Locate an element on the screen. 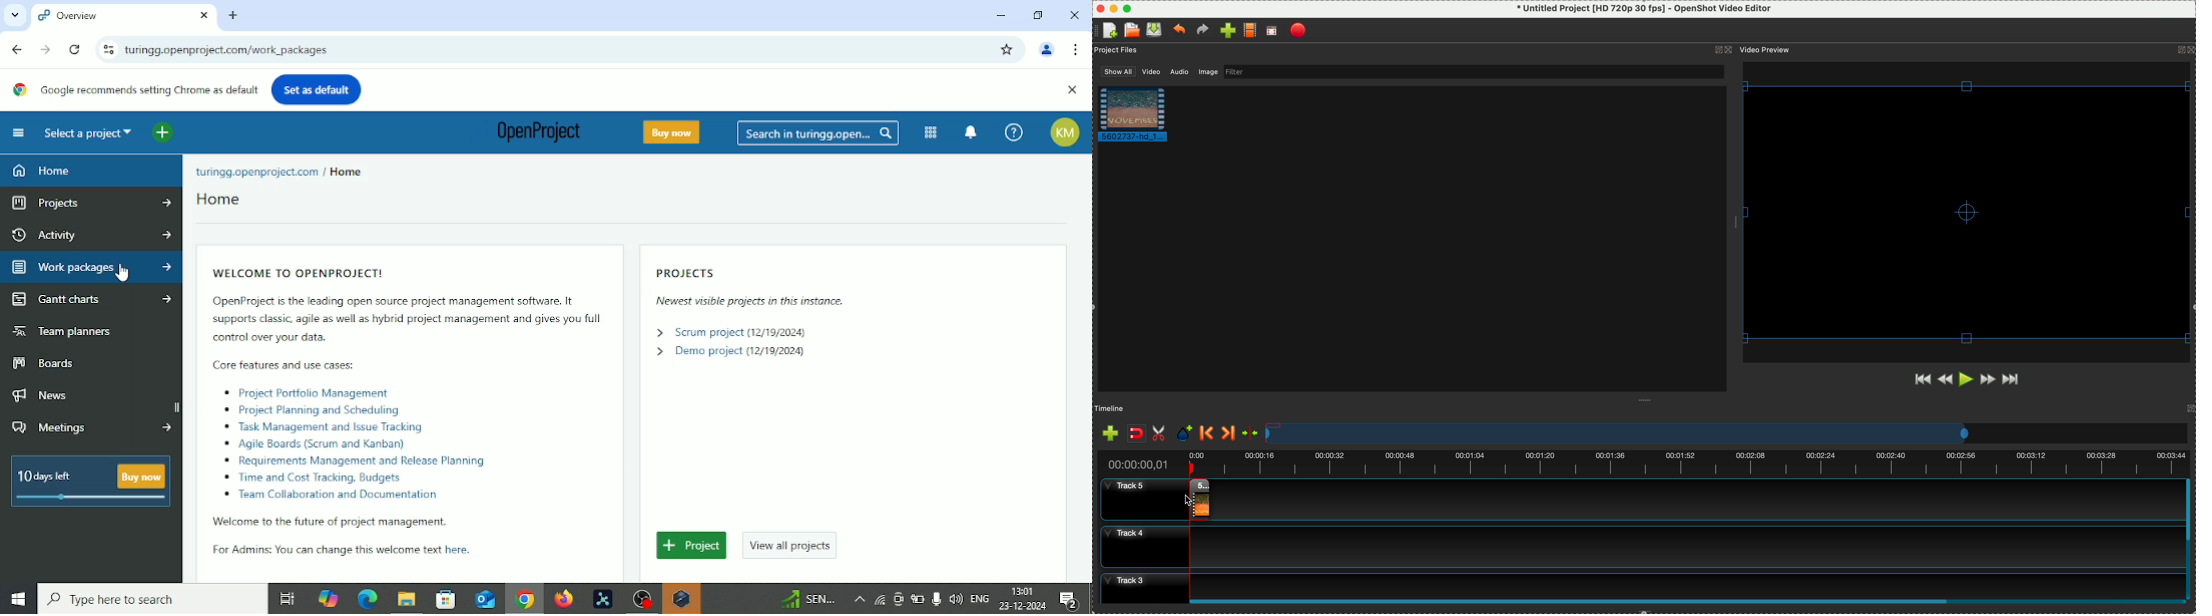  ® Time and Cost Tracking, Budgets is located at coordinates (317, 477).